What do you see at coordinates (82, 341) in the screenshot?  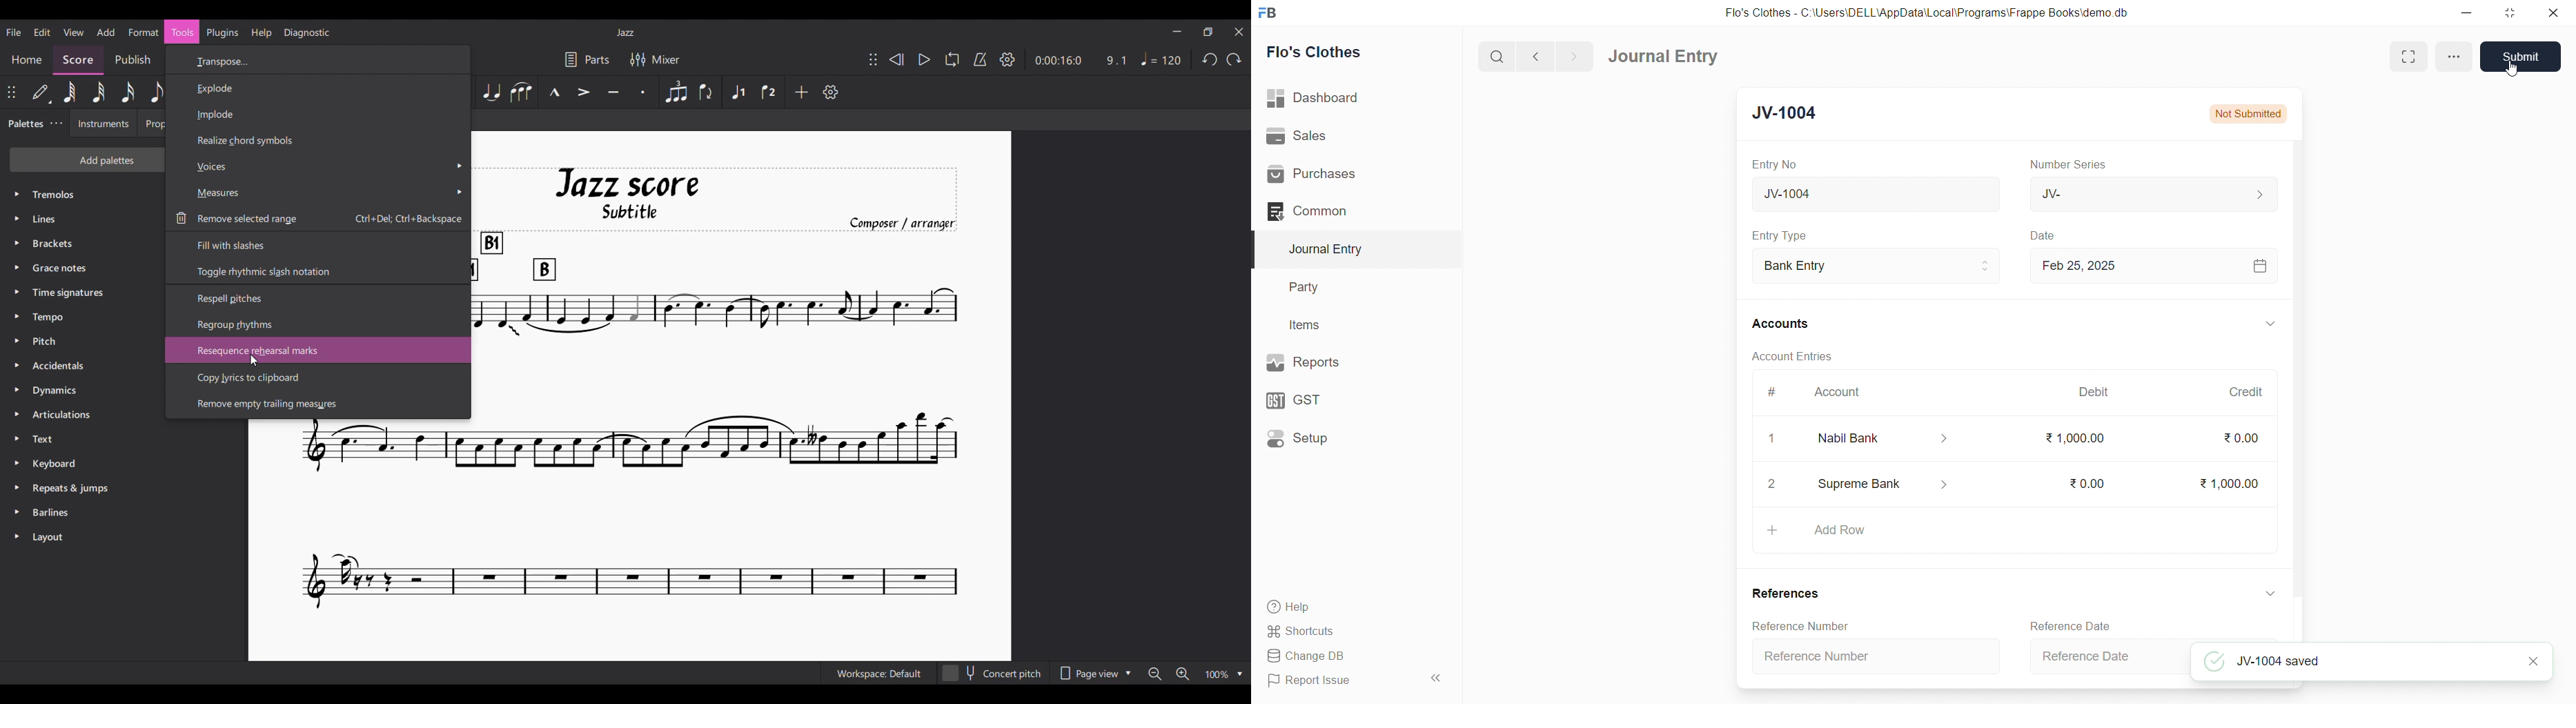 I see `Pitch` at bounding box center [82, 341].